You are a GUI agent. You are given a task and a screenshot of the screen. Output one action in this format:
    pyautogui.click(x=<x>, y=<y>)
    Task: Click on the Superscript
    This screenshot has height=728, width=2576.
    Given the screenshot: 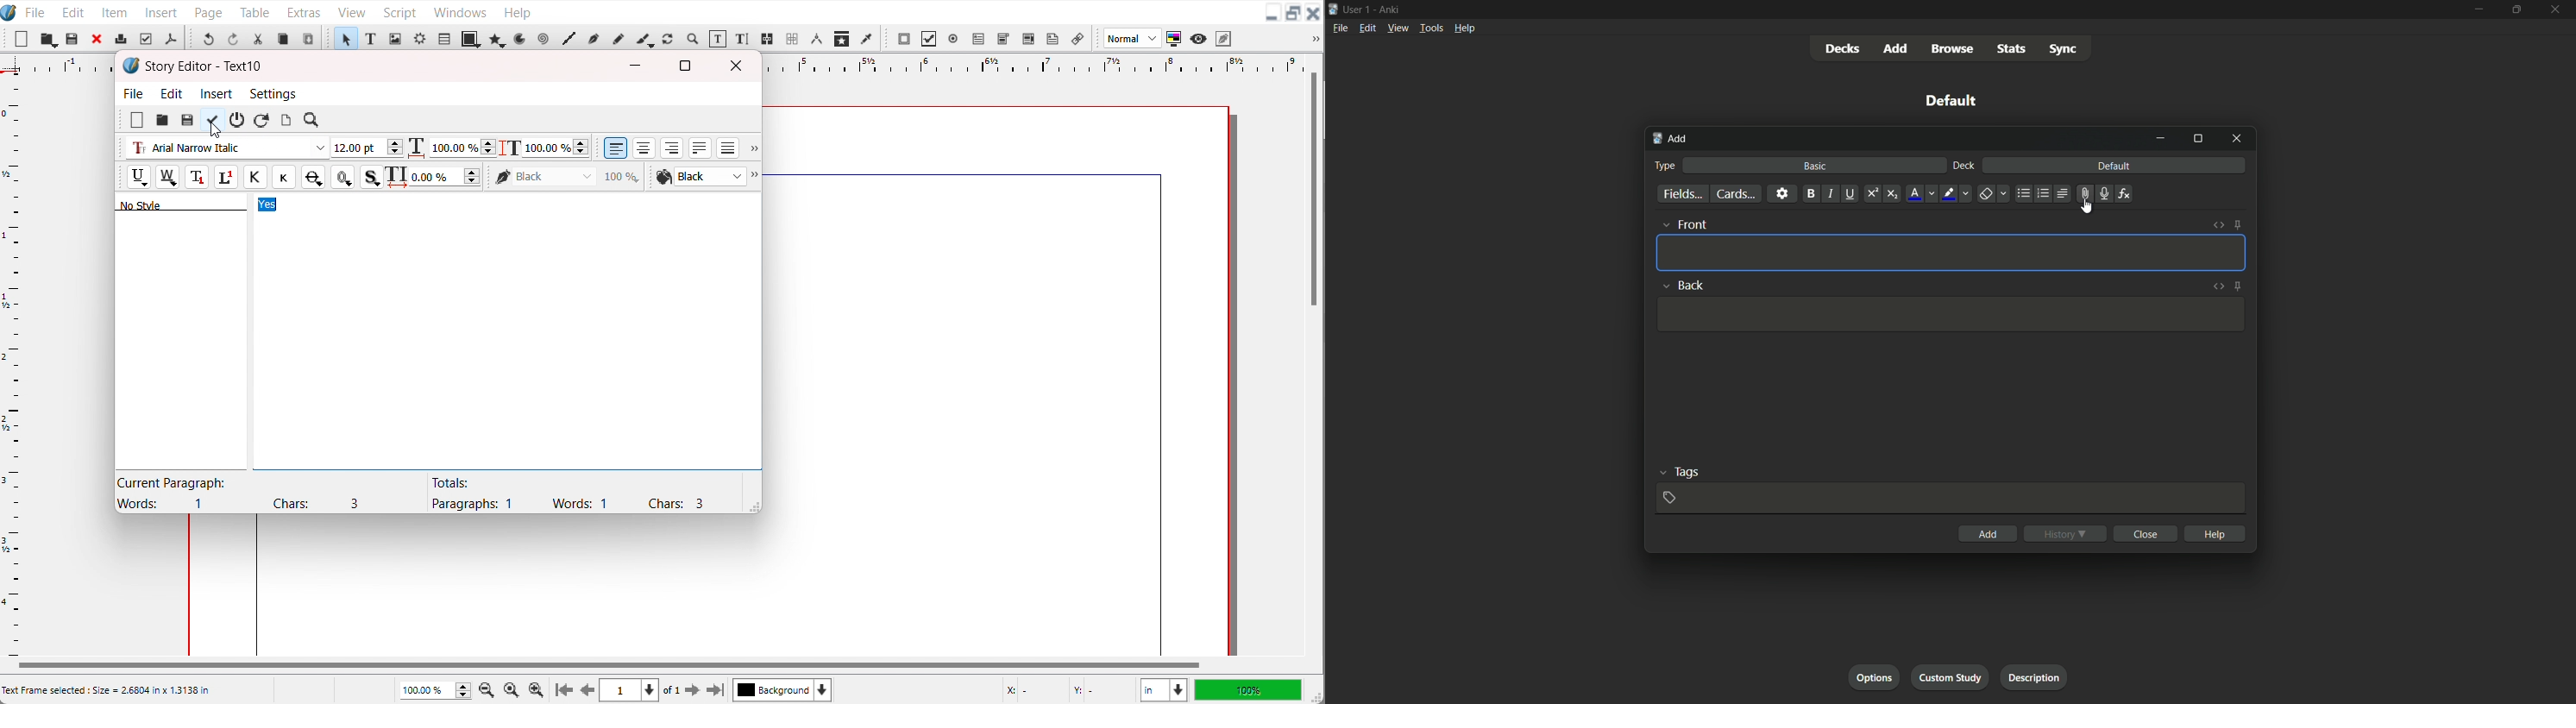 What is the action you would take?
    pyautogui.click(x=227, y=178)
    